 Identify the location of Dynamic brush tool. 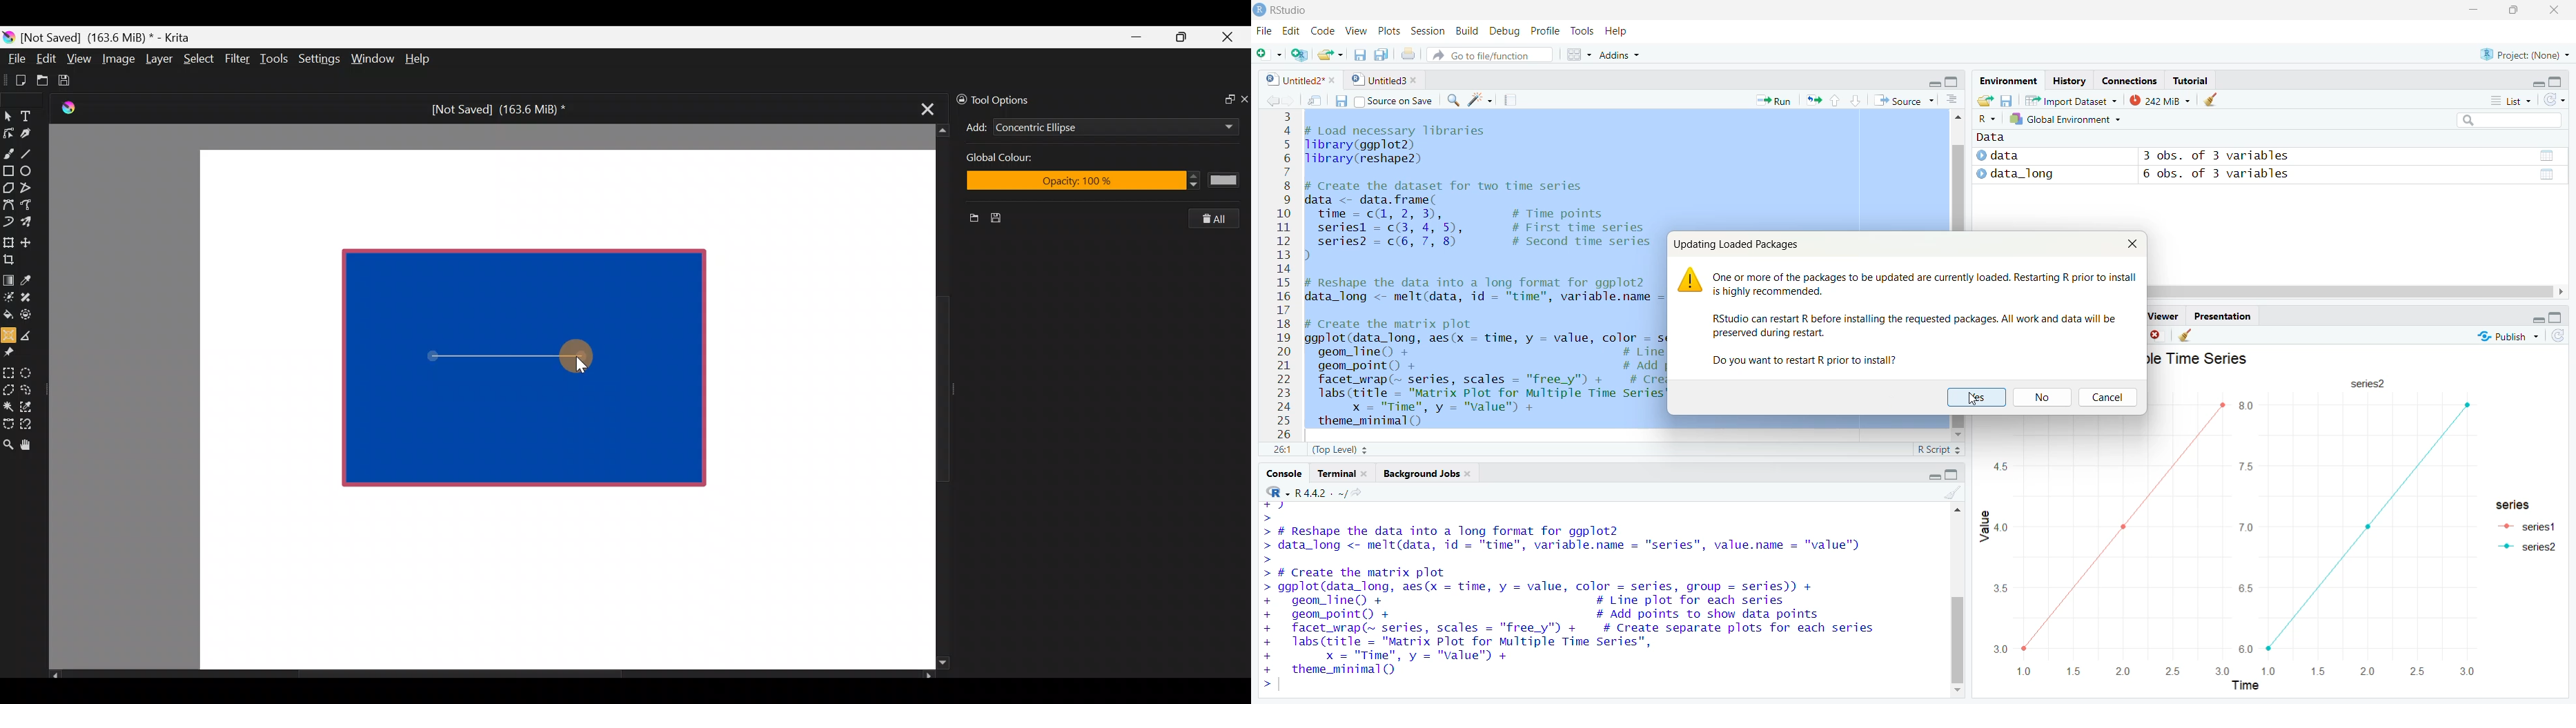
(9, 222).